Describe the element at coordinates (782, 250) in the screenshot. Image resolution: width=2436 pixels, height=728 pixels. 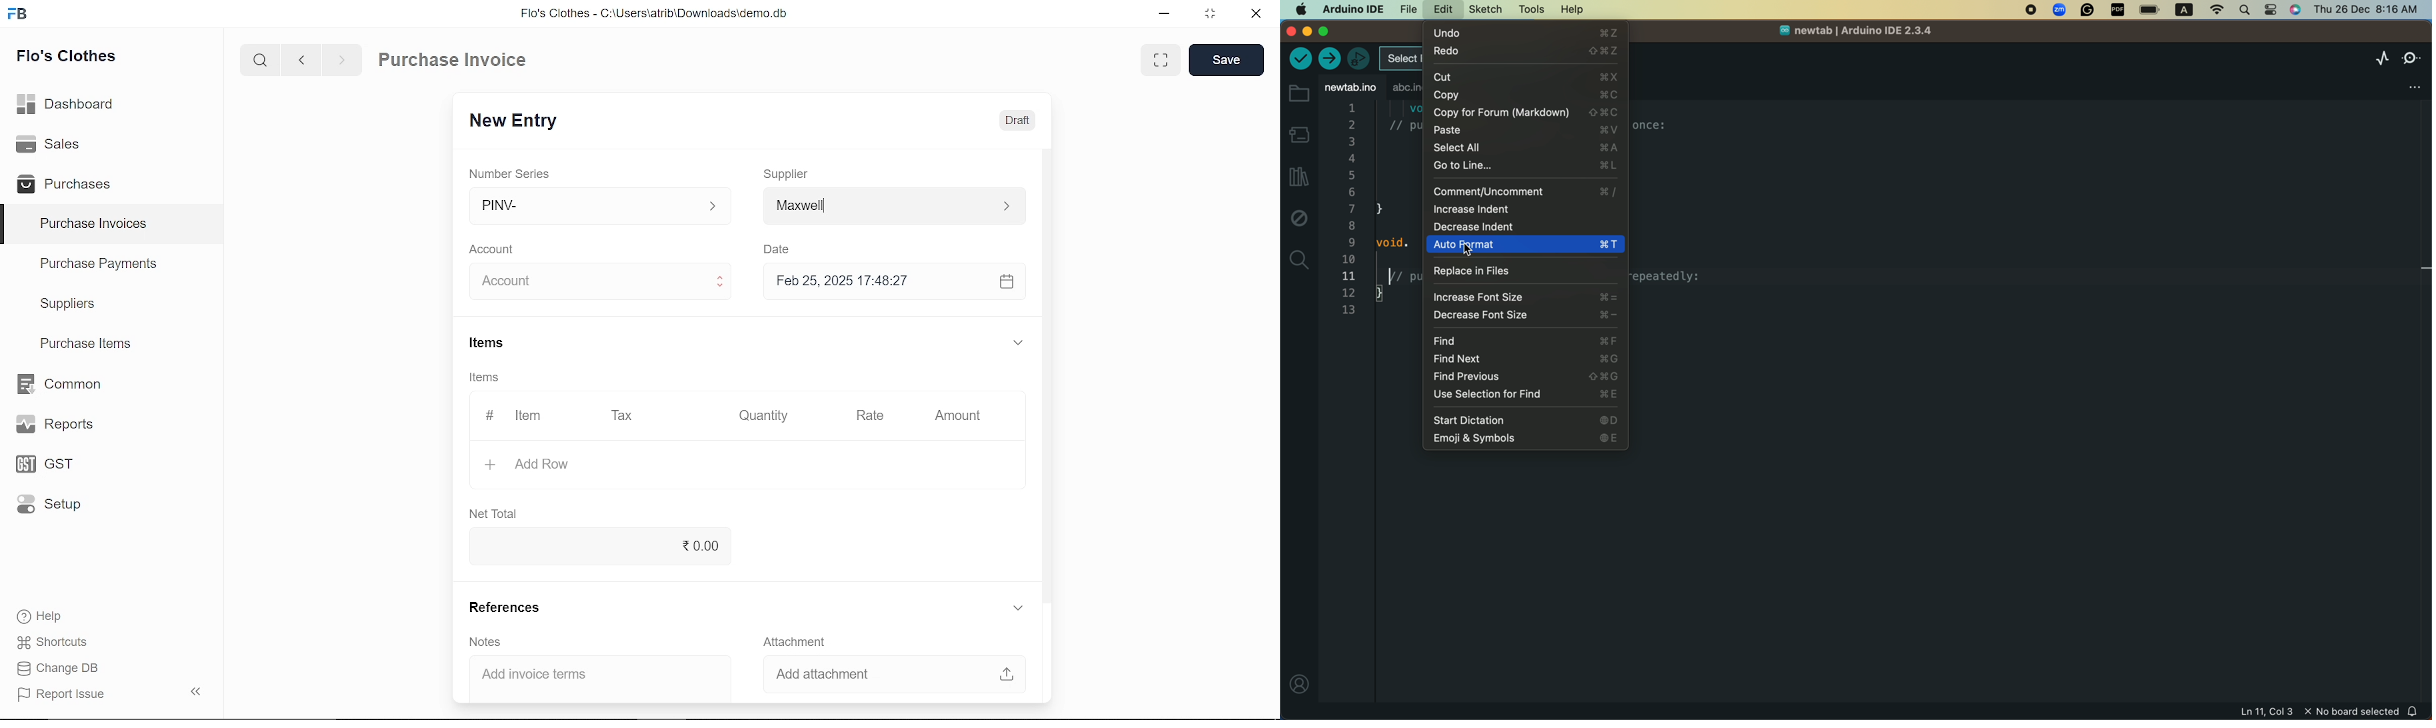
I see `Date` at that location.